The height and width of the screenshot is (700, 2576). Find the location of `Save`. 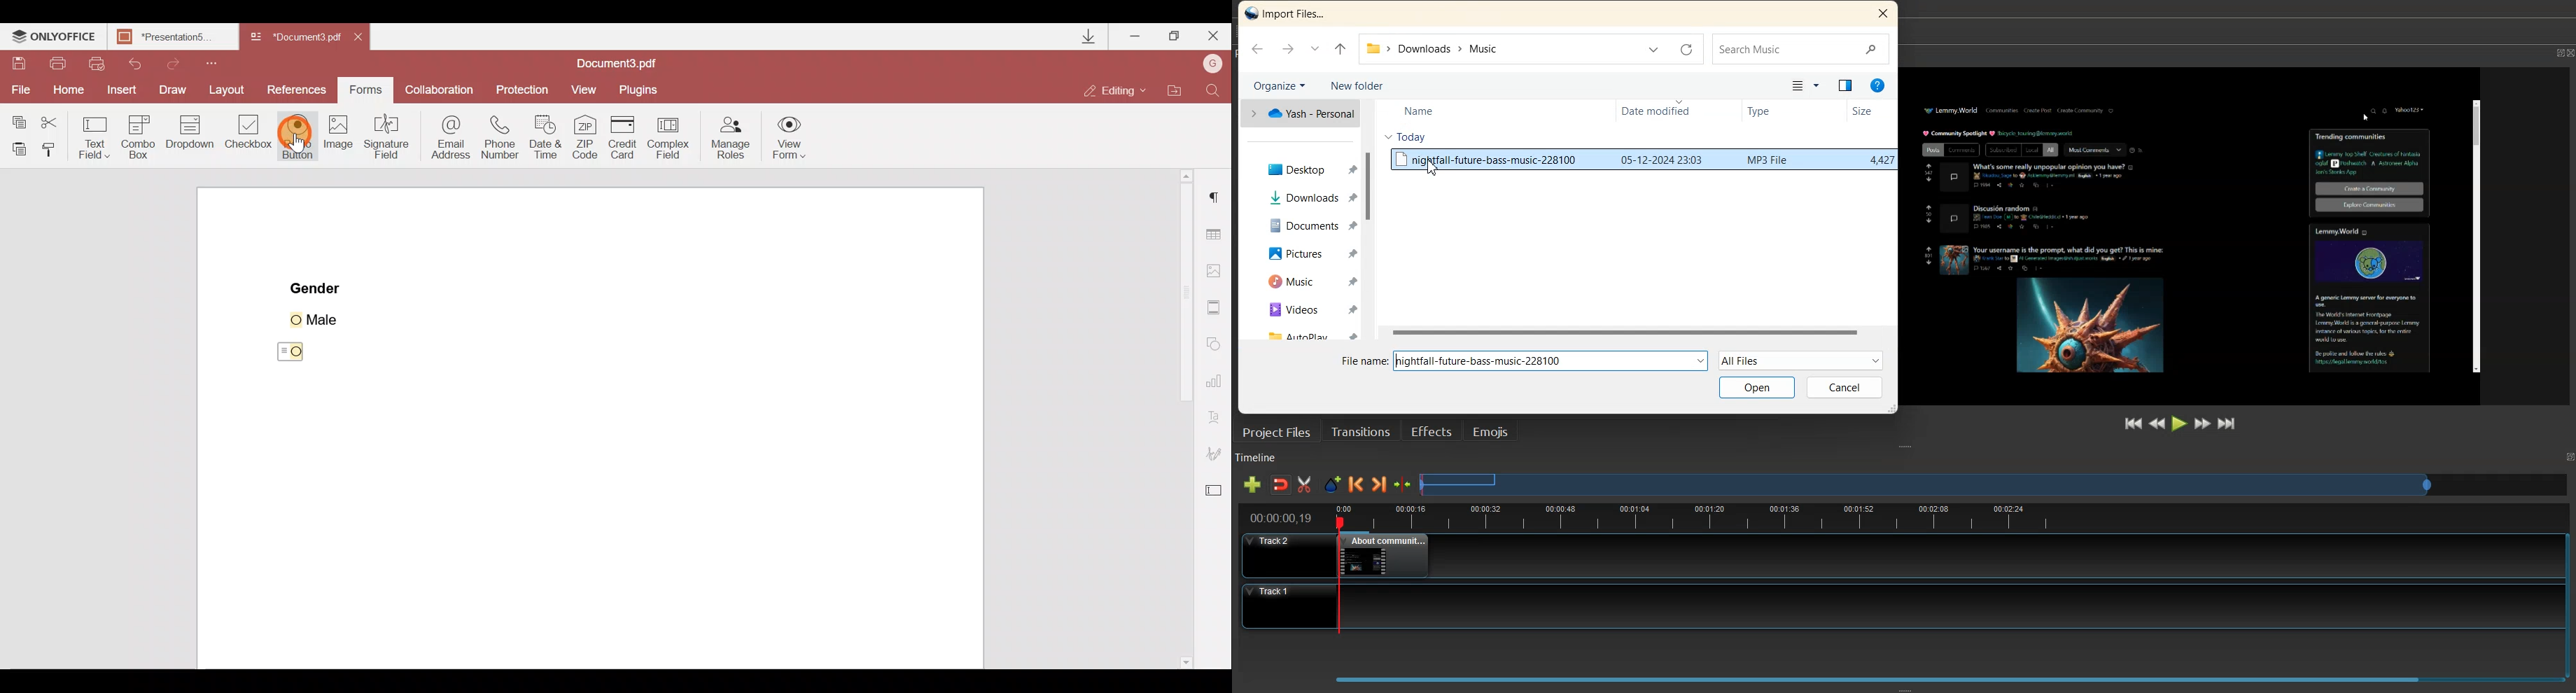

Save is located at coordinates (21, 64).